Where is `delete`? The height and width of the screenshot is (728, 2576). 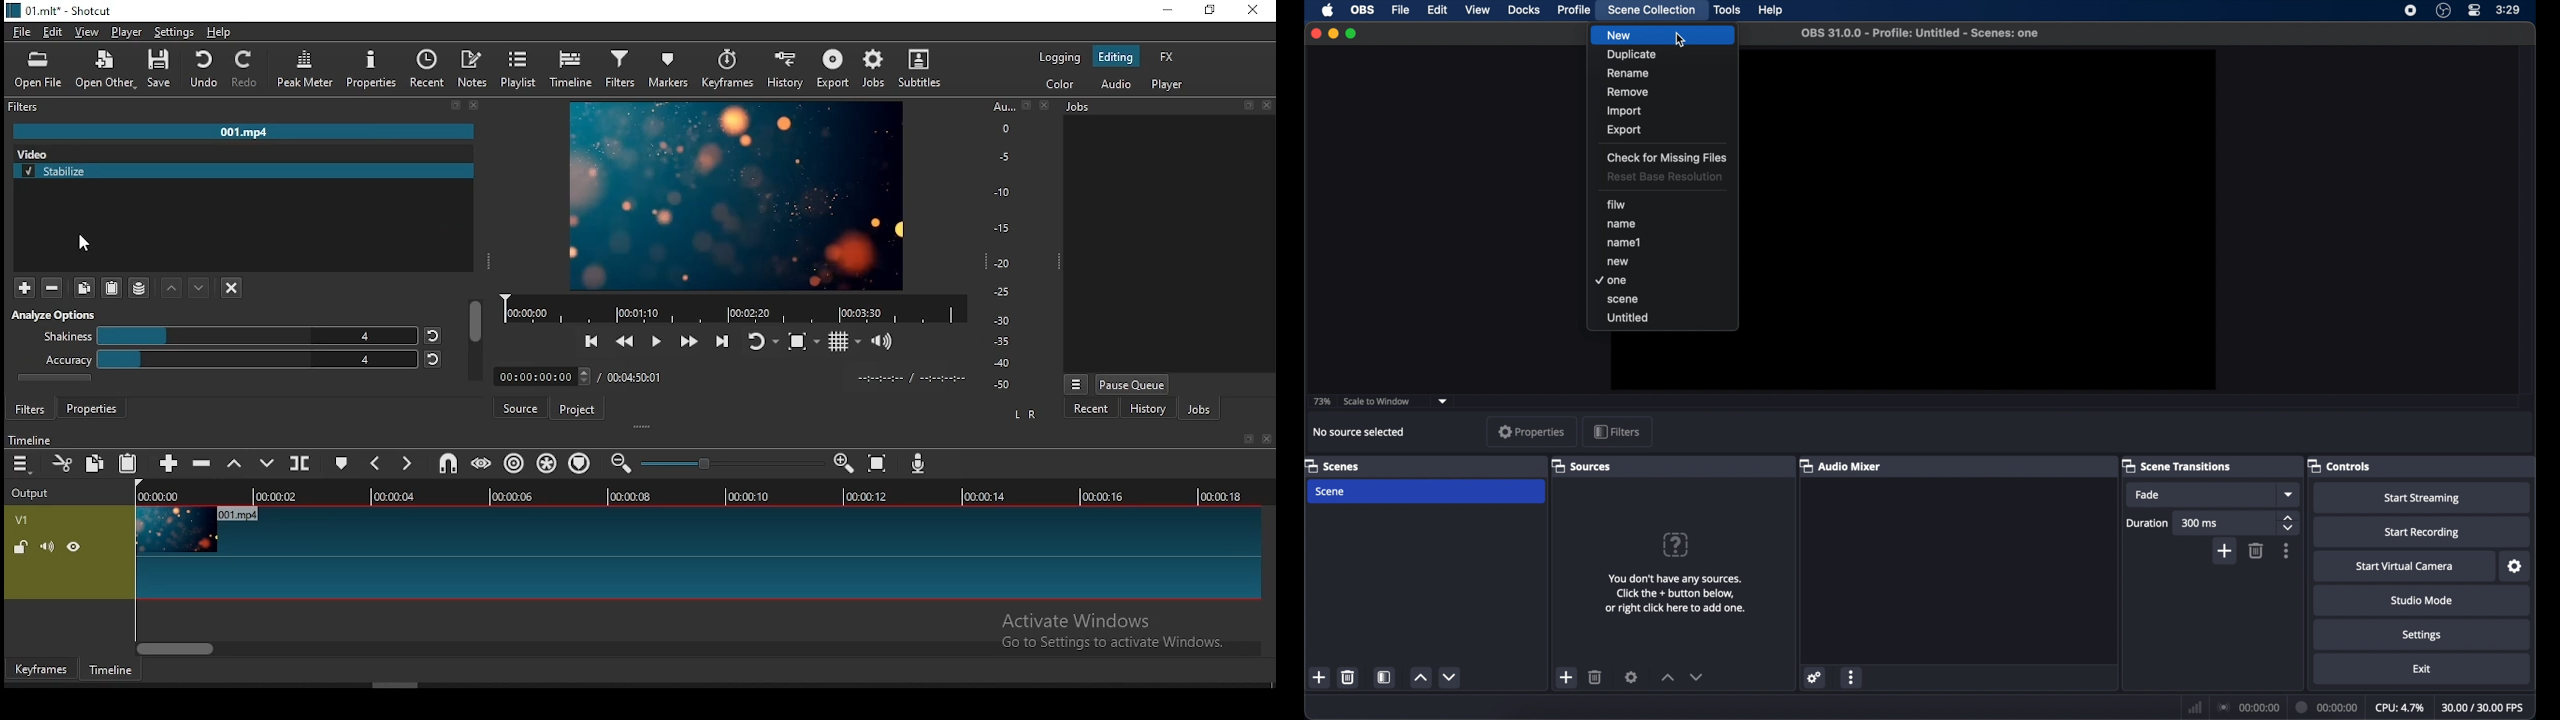
delete is located at coordinates (2256, 551).